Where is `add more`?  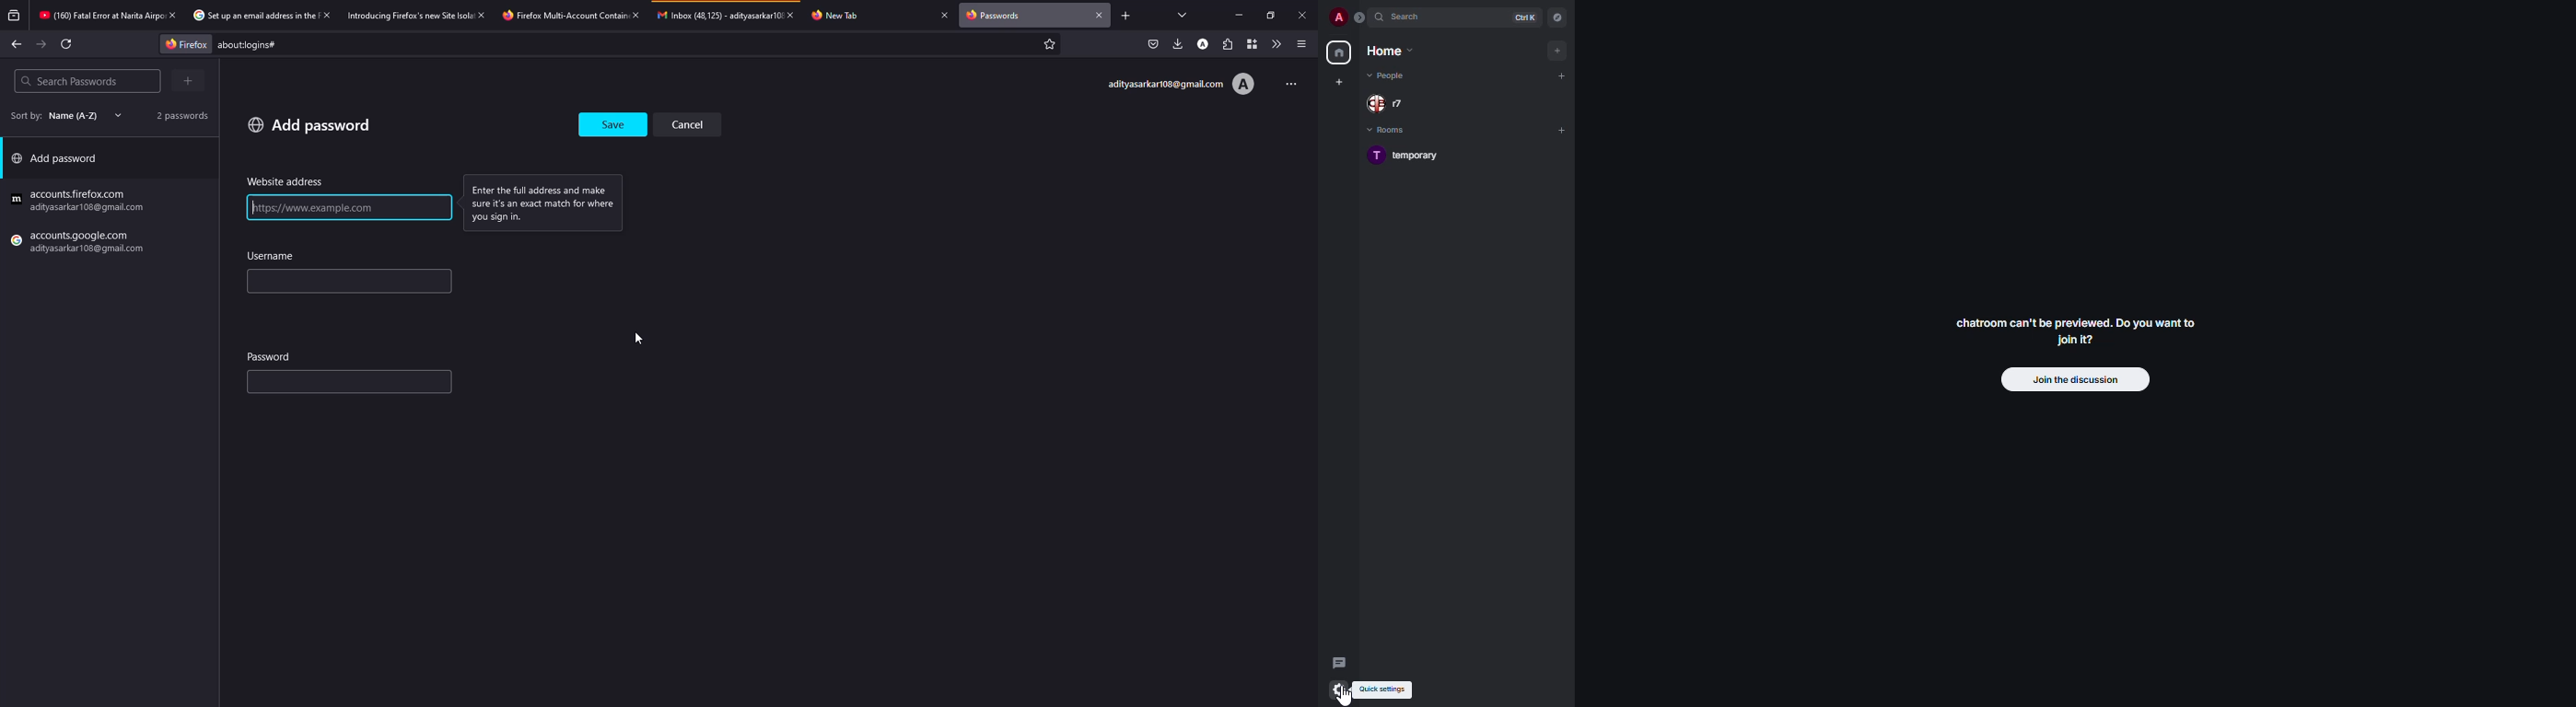 add more is located at coordinates (186, 81).